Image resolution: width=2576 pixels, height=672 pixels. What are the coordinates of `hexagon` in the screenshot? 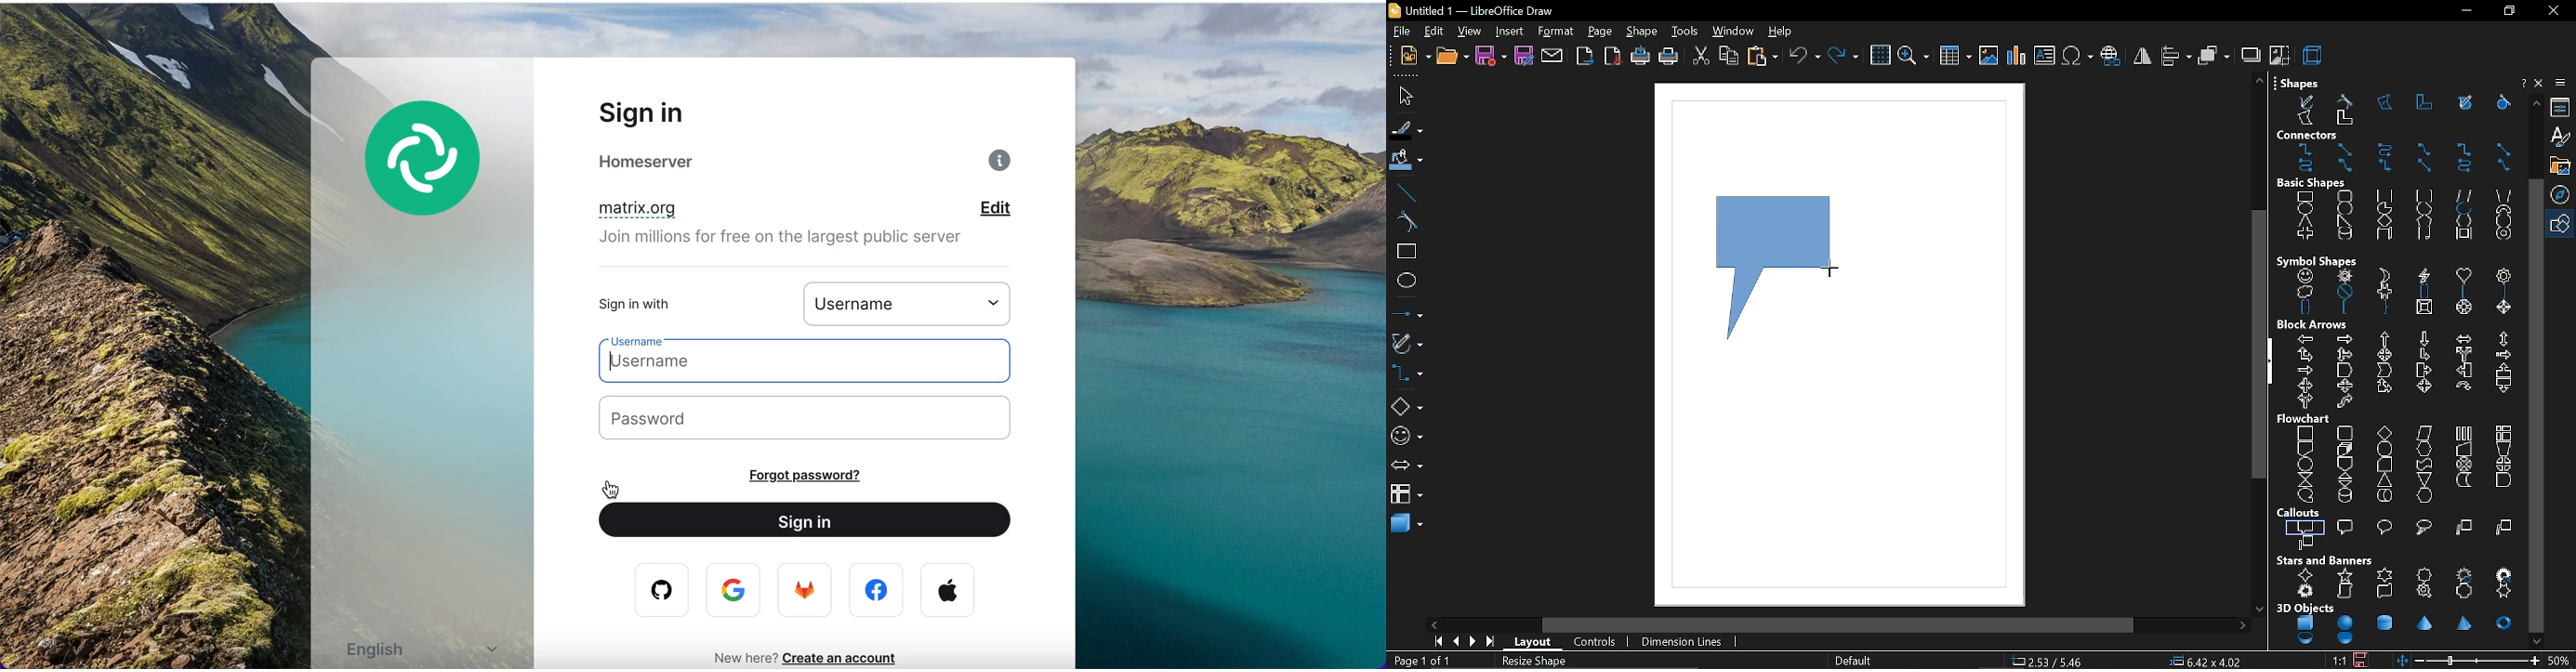 It's located at (2463, 221).